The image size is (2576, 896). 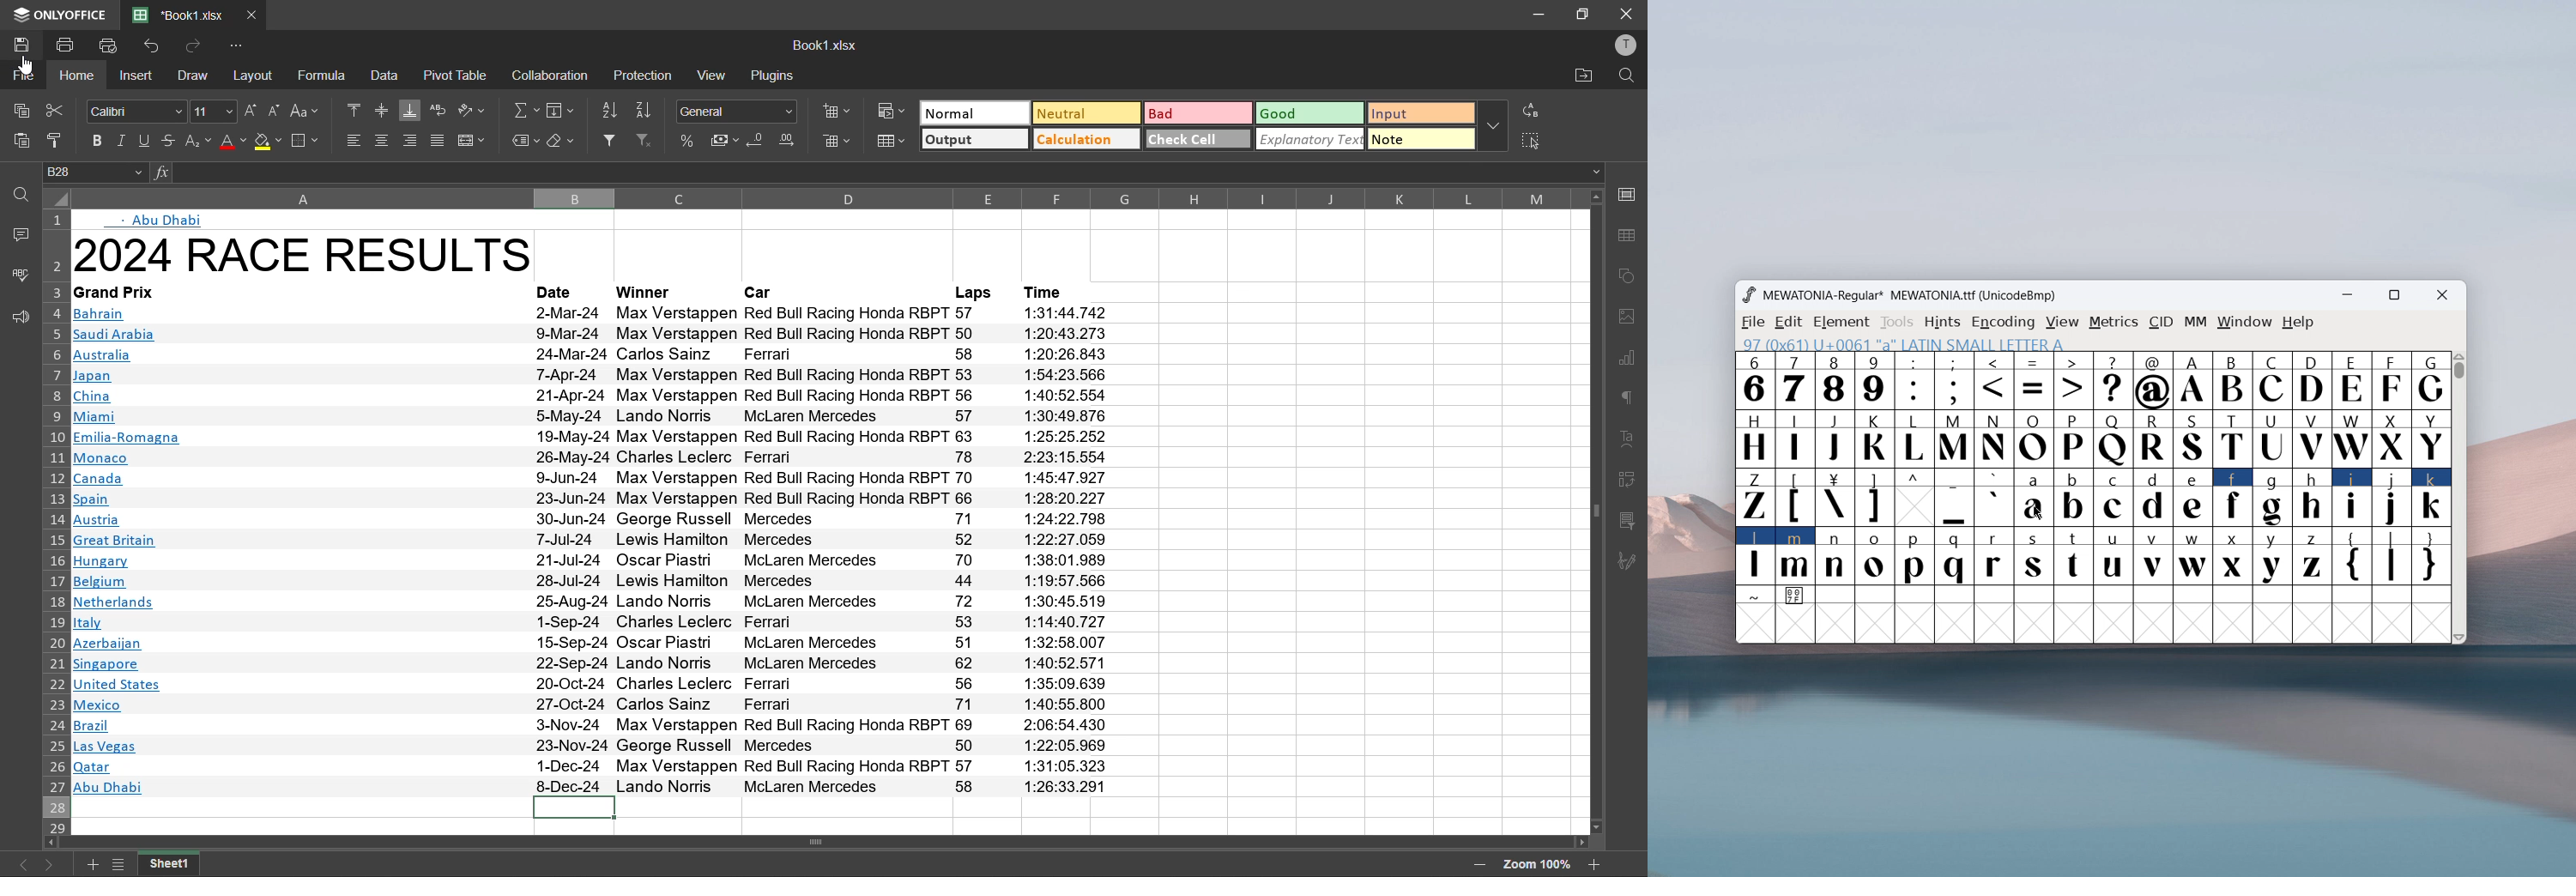 What do you see at coordinates (2062, 322) in the screenshot?
I see `view` at bounding box center [2062, 322].